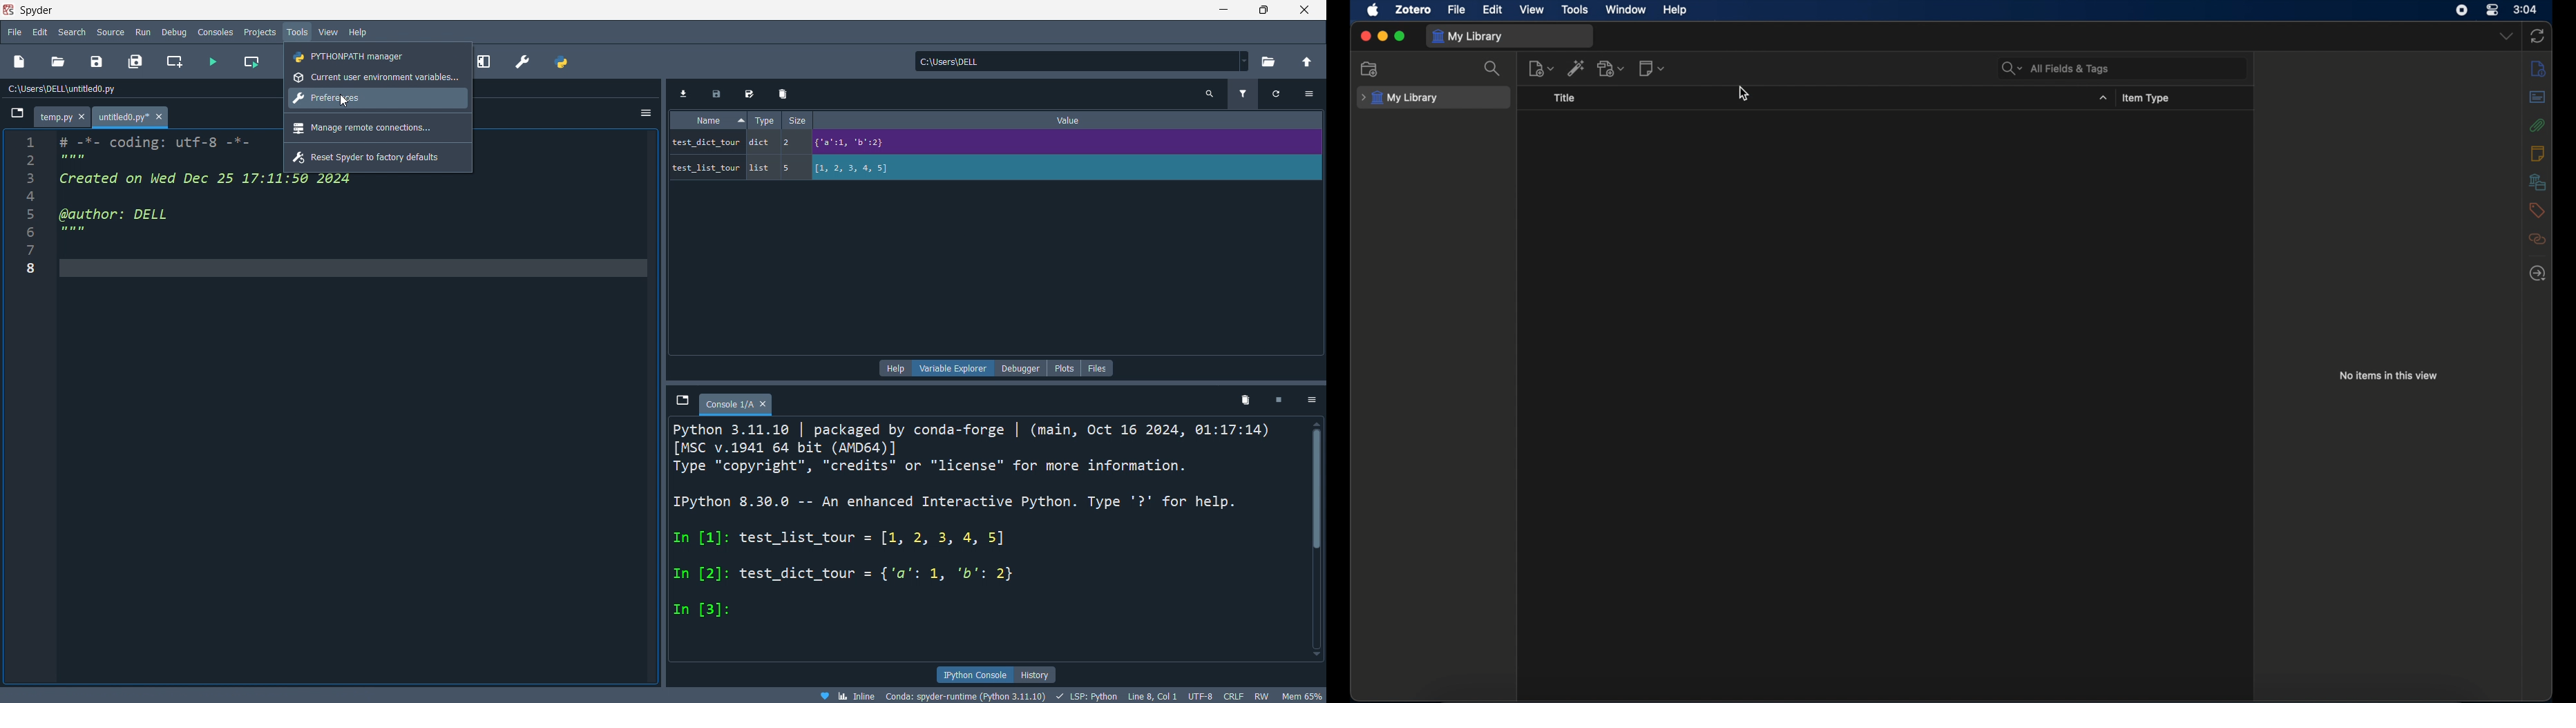  I want to click on help, so click(1674, 9).